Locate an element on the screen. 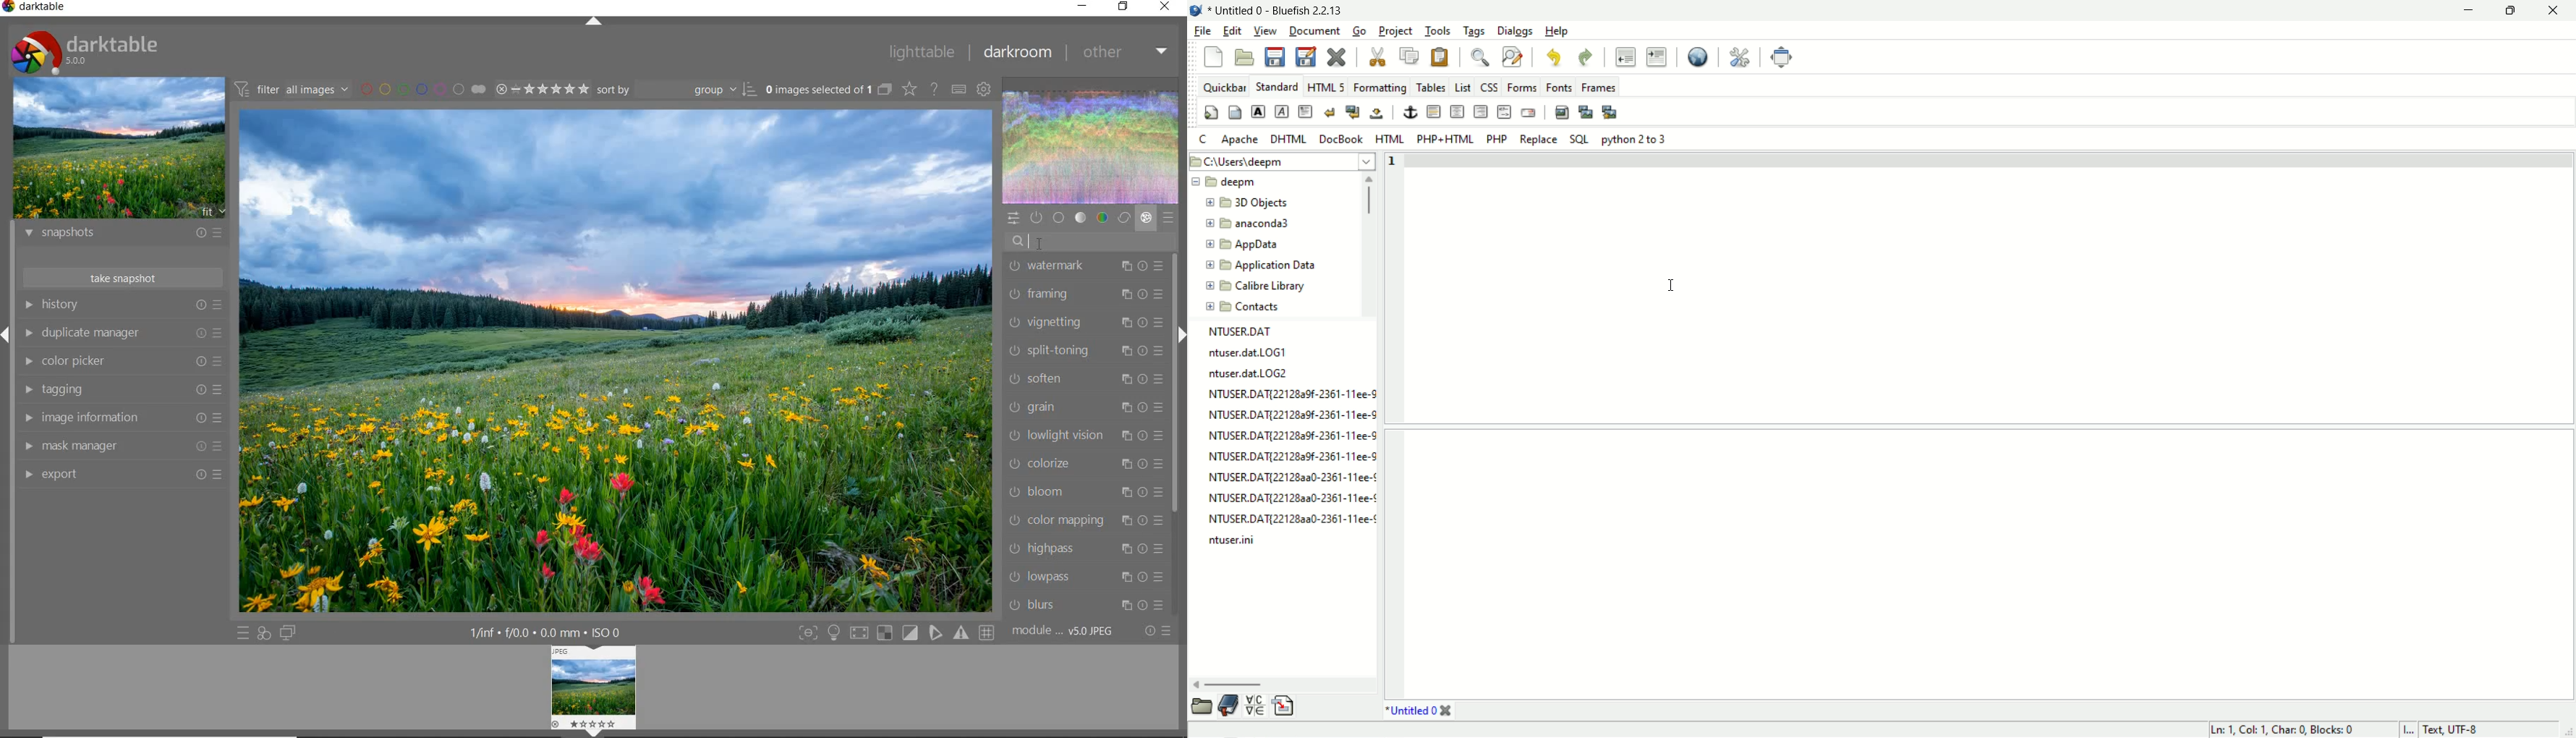  folder name is located at coordinates (1245, 308).